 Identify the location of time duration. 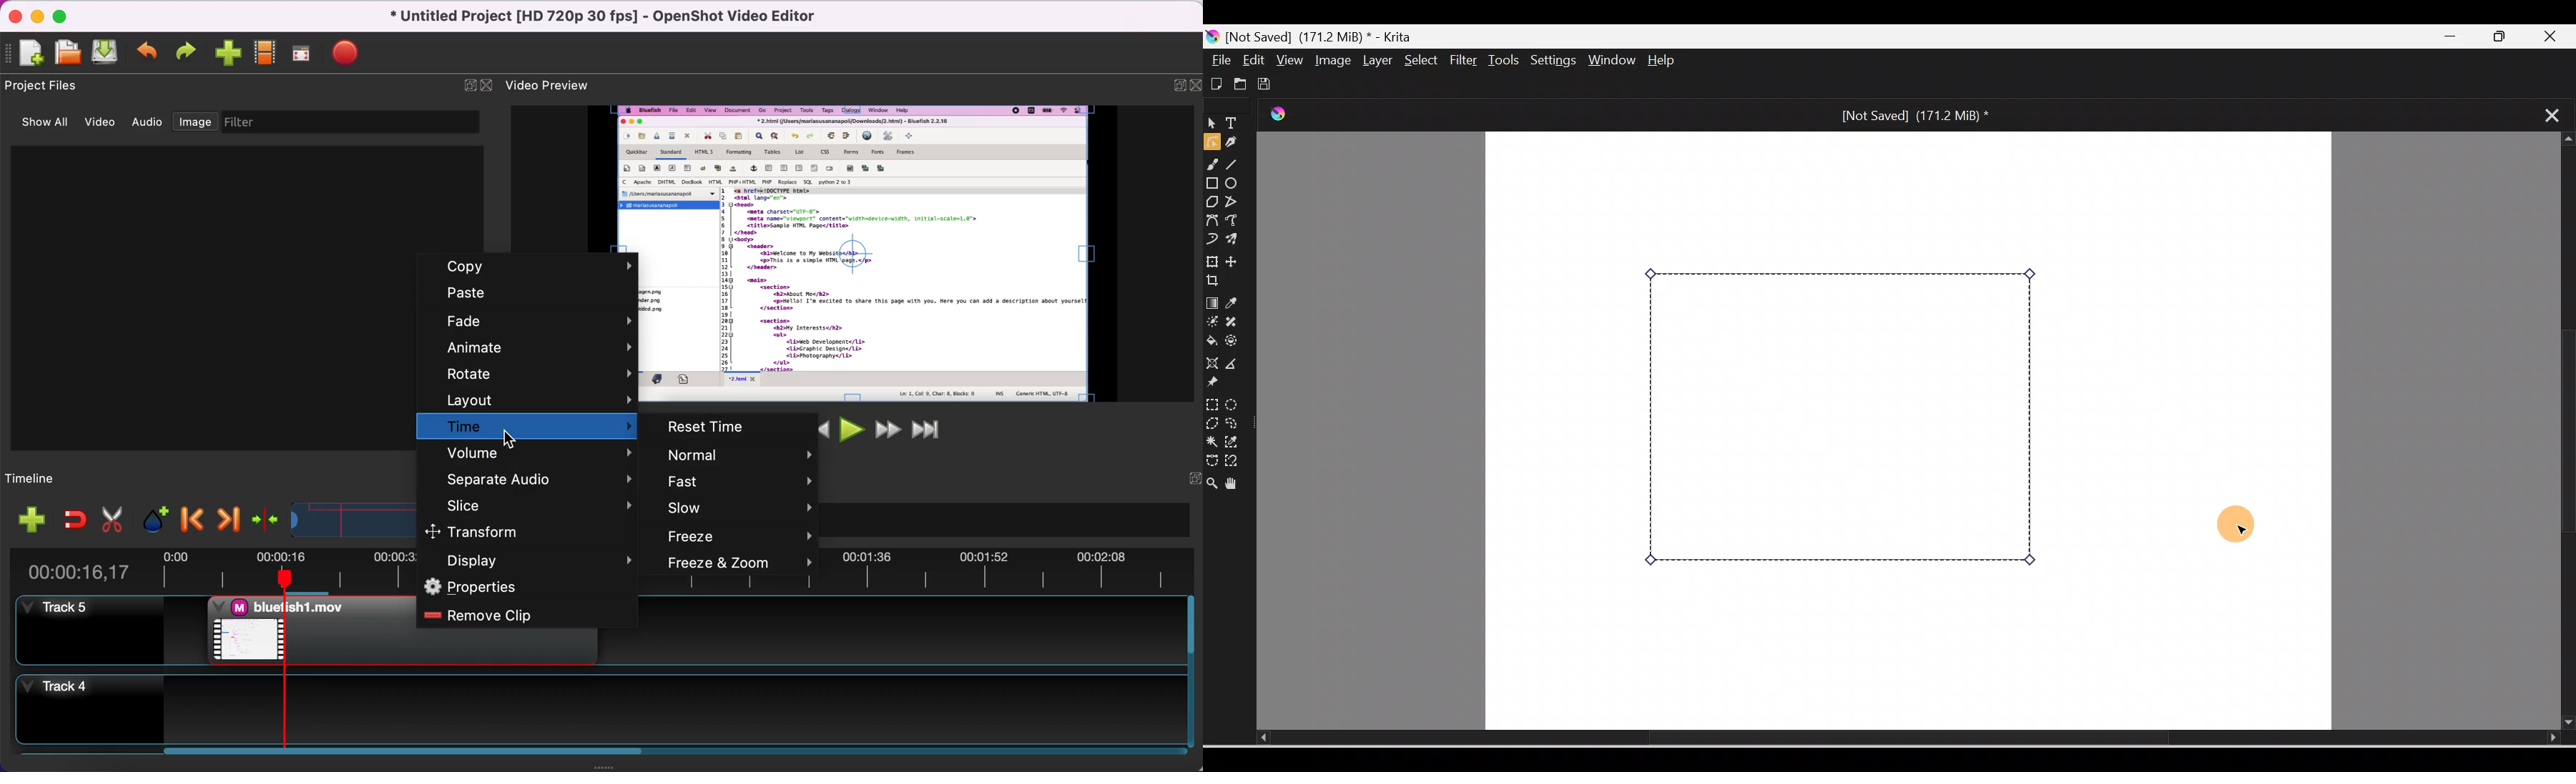
(92, 567).